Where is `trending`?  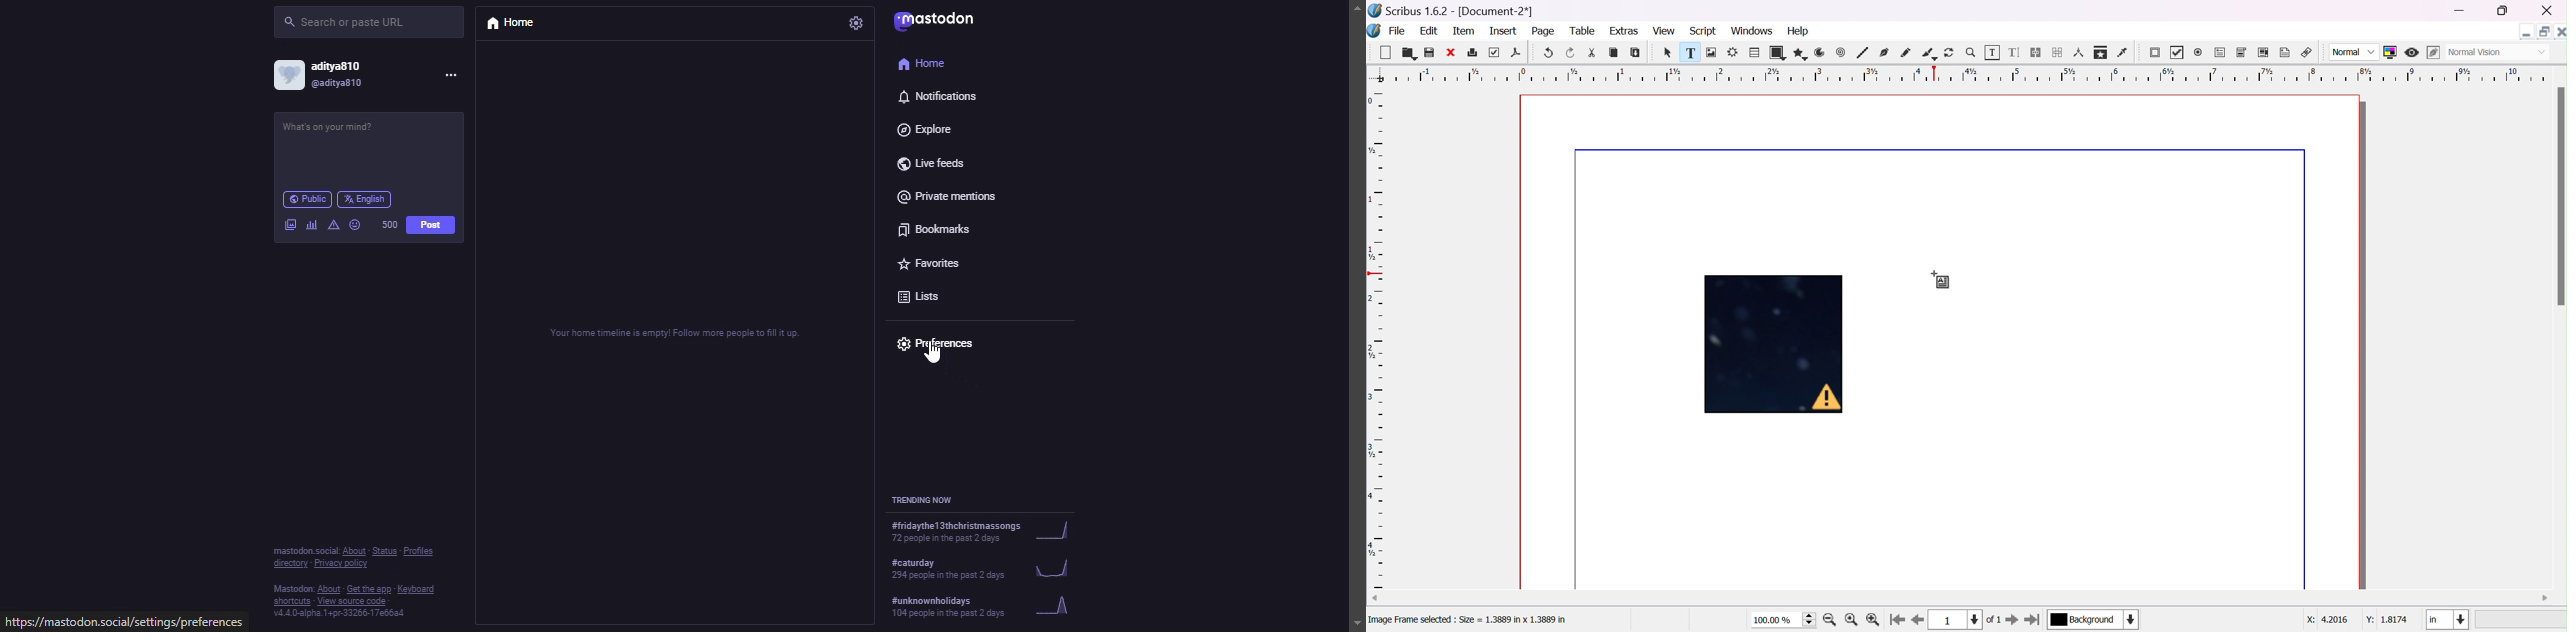 trending is located at coordinates (981, 612).